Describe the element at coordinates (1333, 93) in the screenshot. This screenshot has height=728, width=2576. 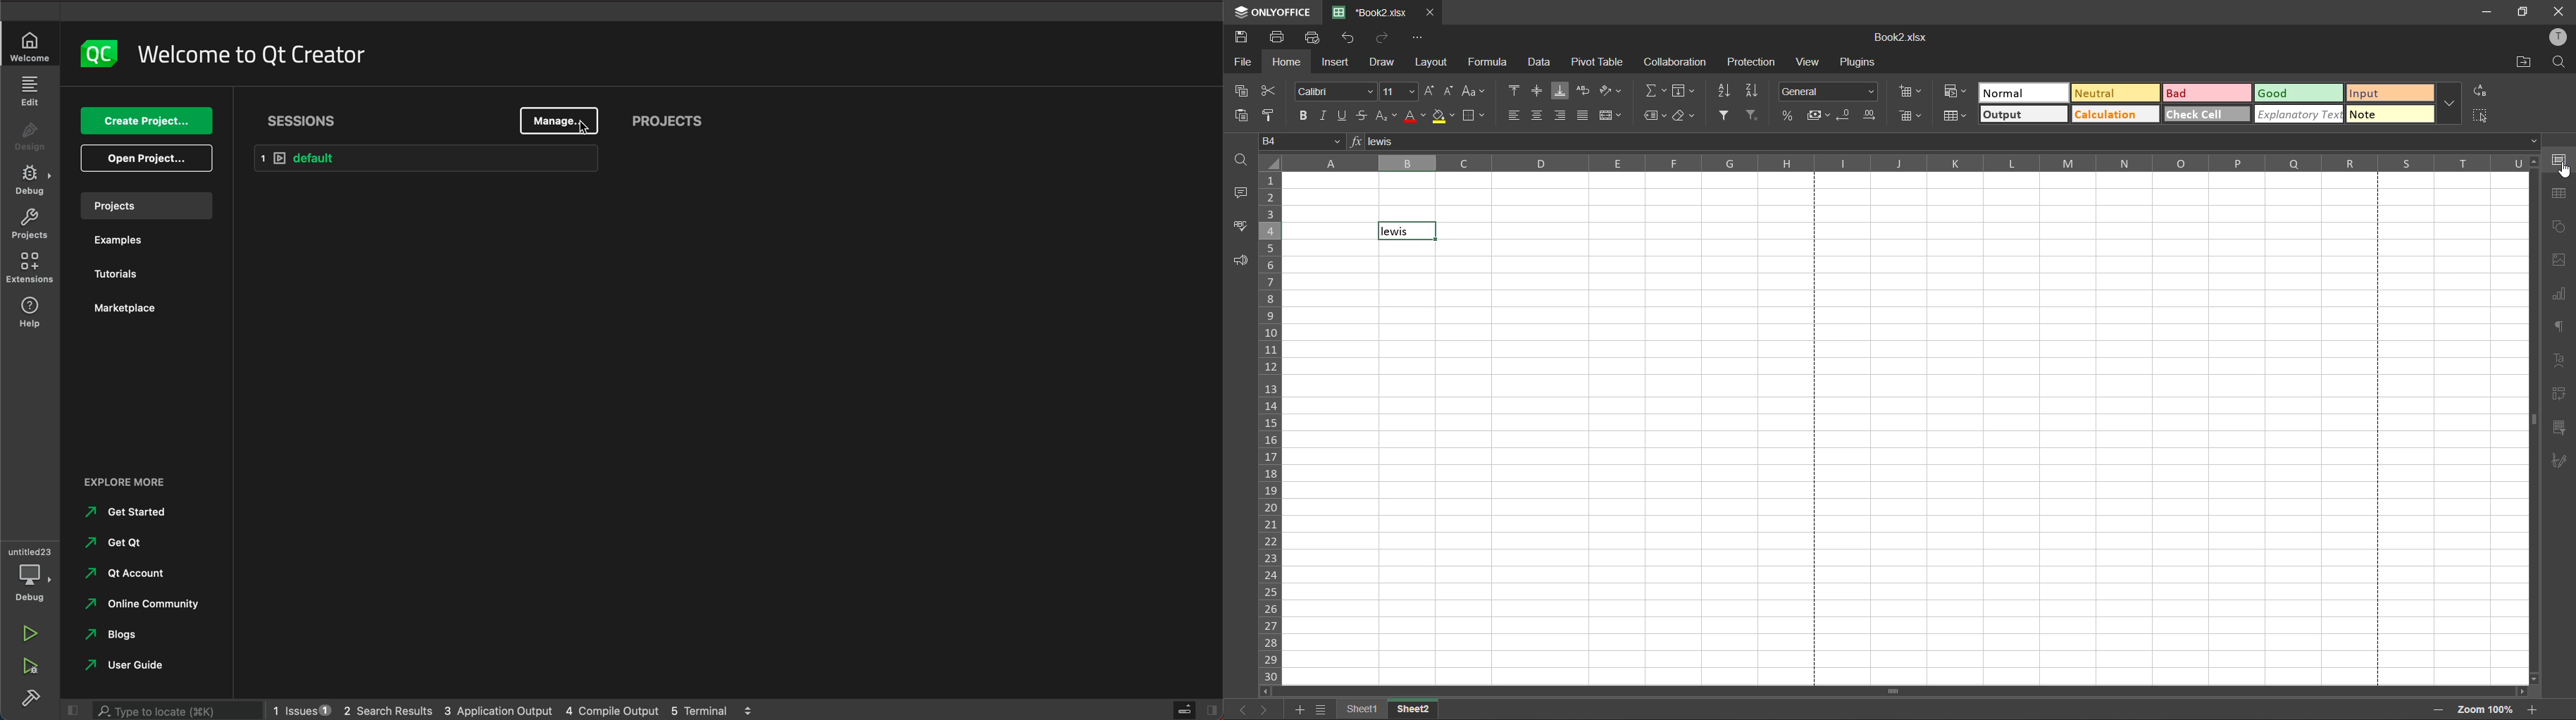
I see `font style` at that location.